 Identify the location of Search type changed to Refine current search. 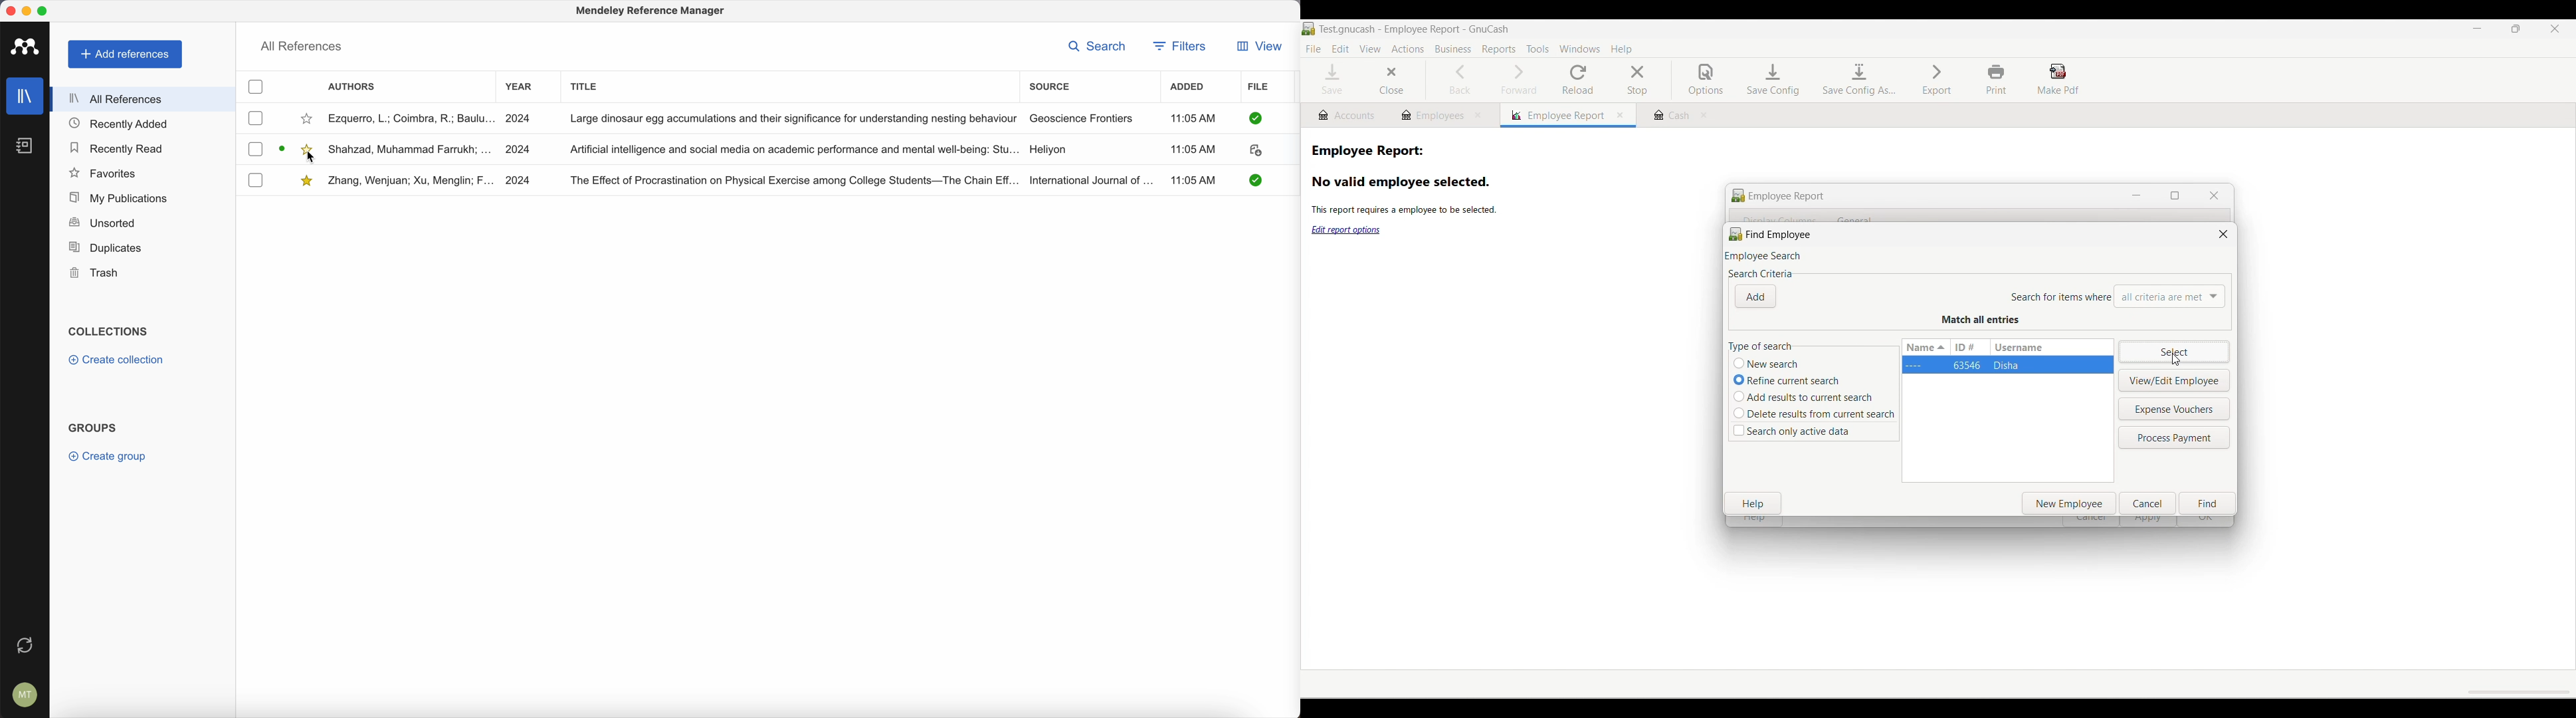
(1739, 380).